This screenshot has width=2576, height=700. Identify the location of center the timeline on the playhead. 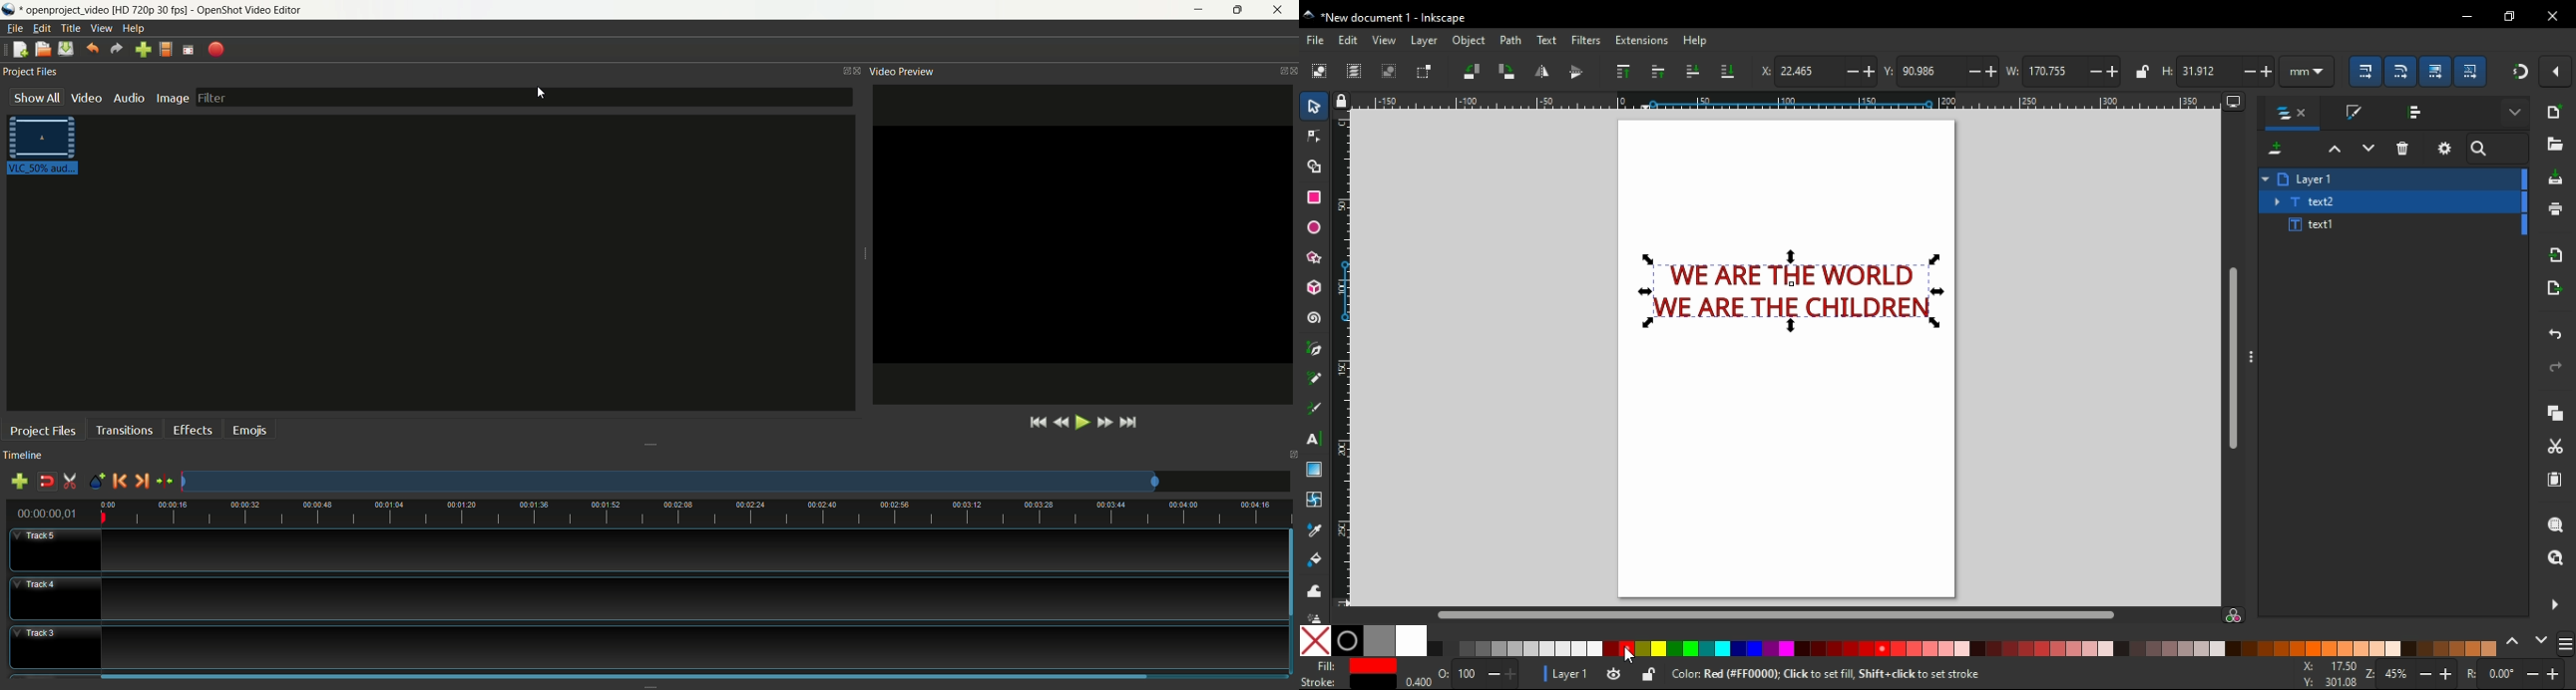
(164, 482).